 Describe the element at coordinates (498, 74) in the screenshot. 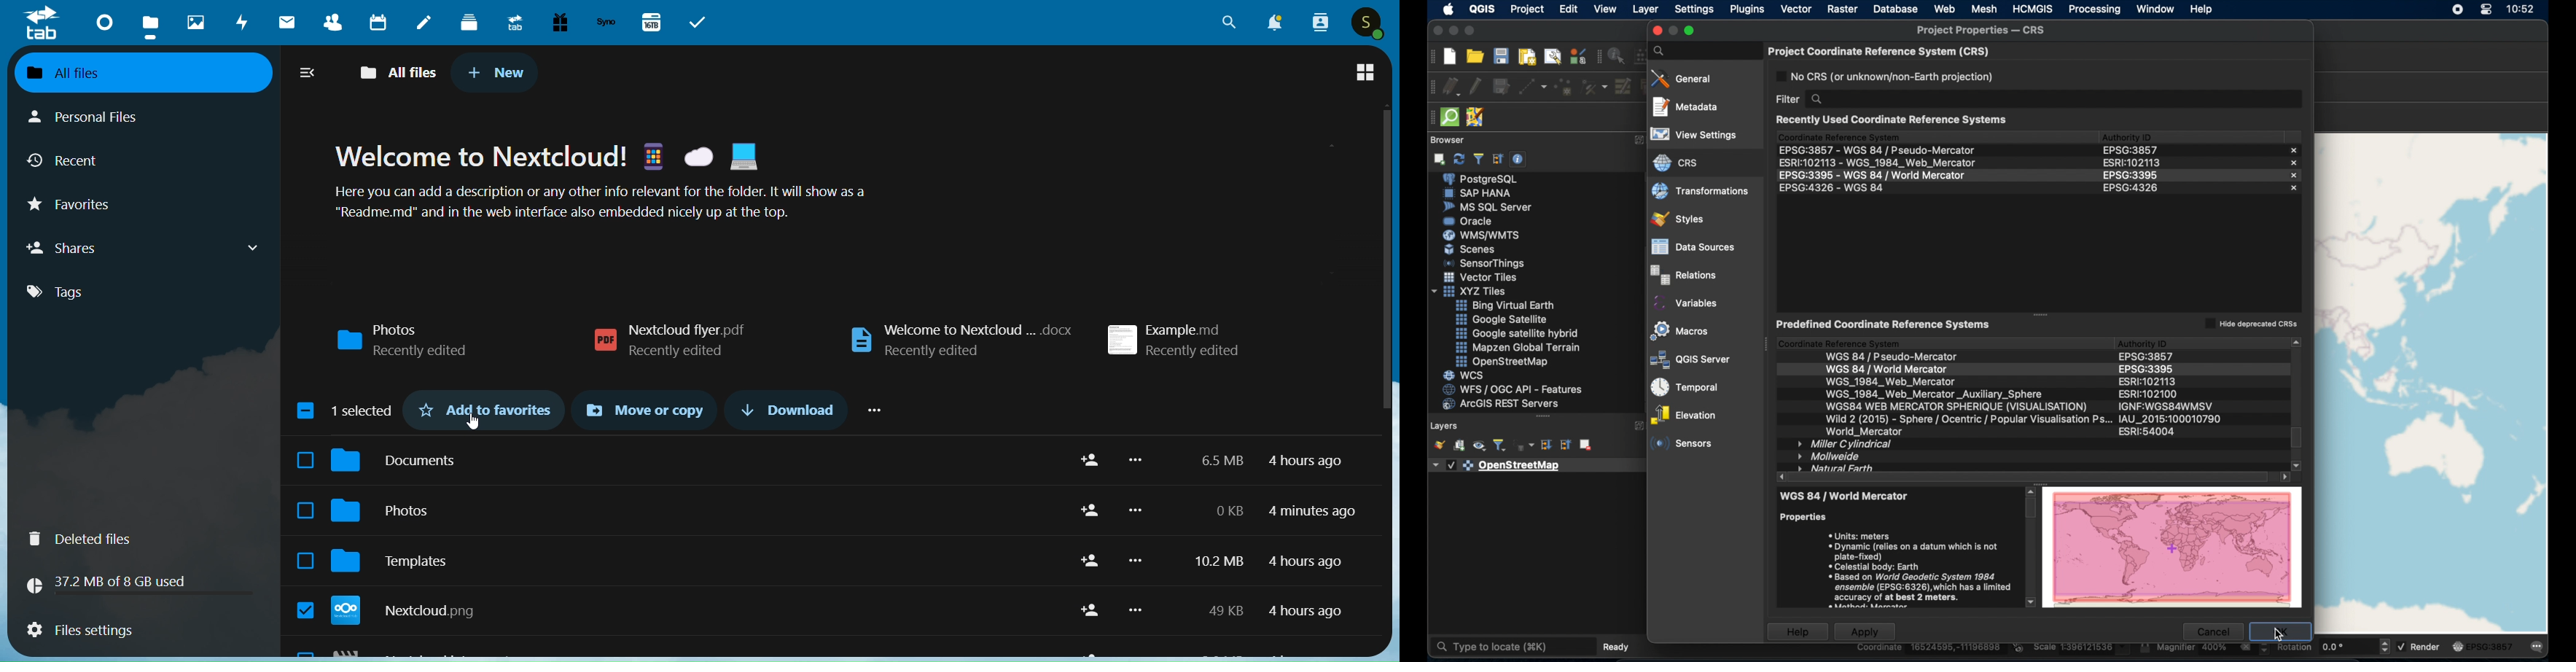

I see `new tab` at that location.